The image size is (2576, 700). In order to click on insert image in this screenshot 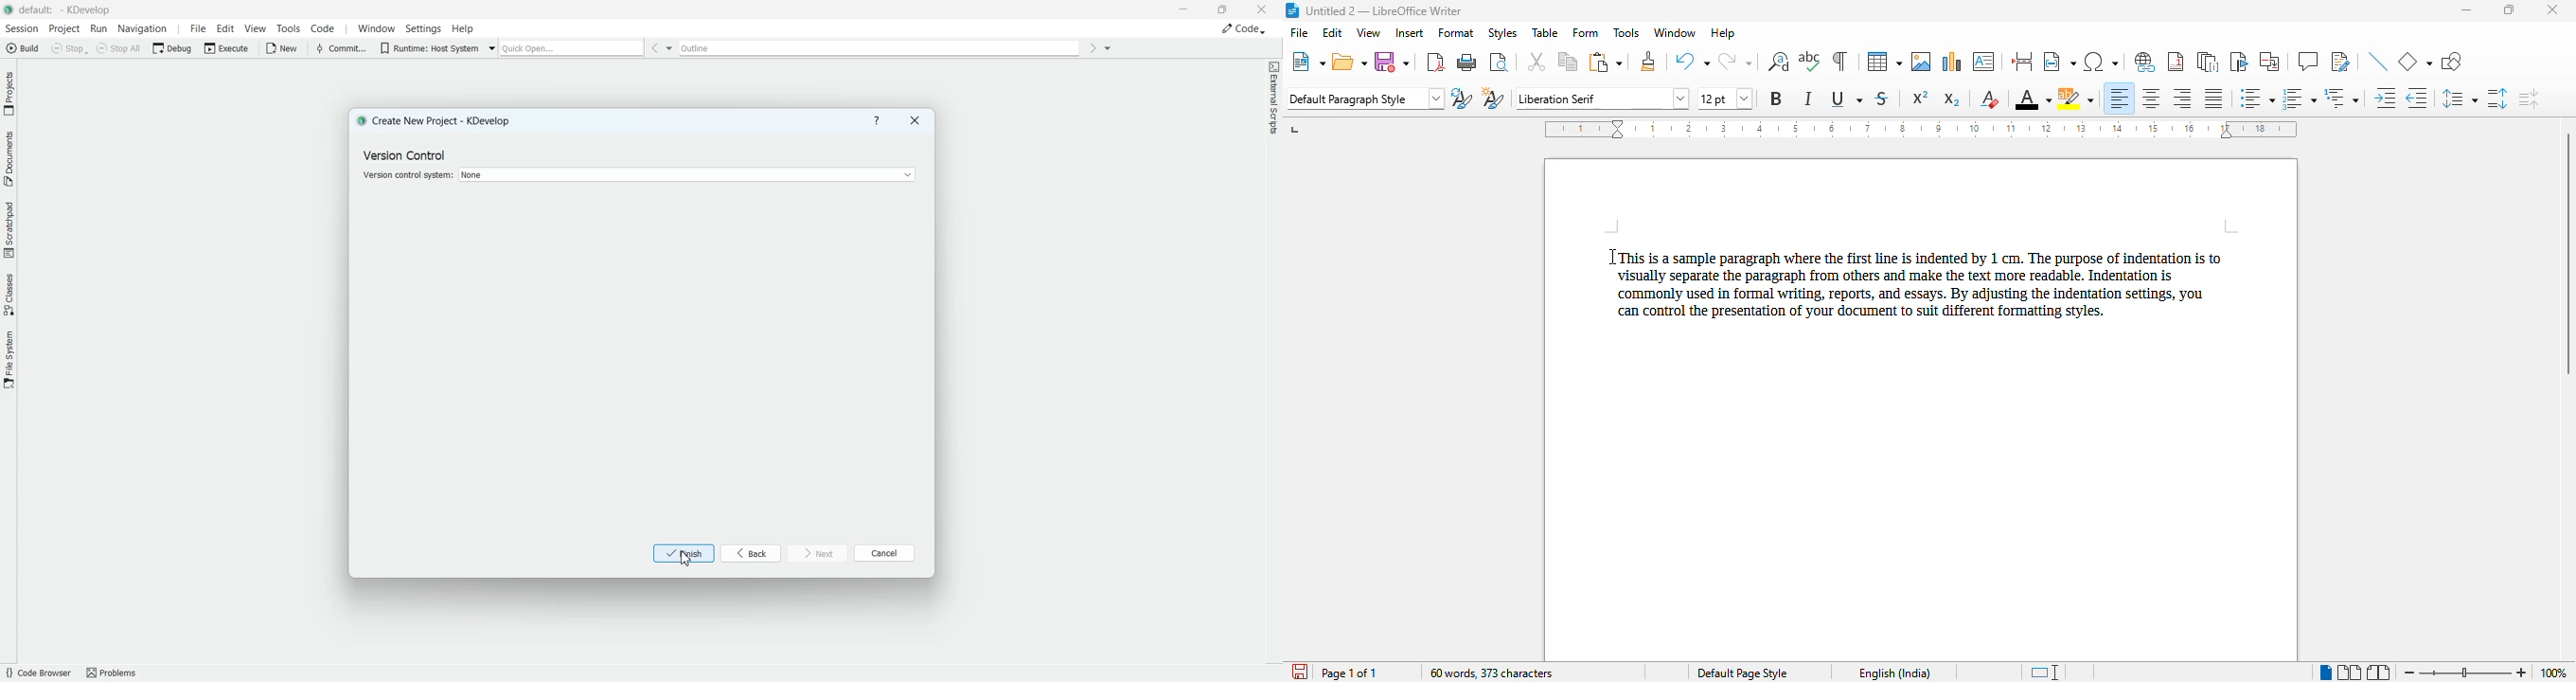, I will do `click(1921, 62)`.